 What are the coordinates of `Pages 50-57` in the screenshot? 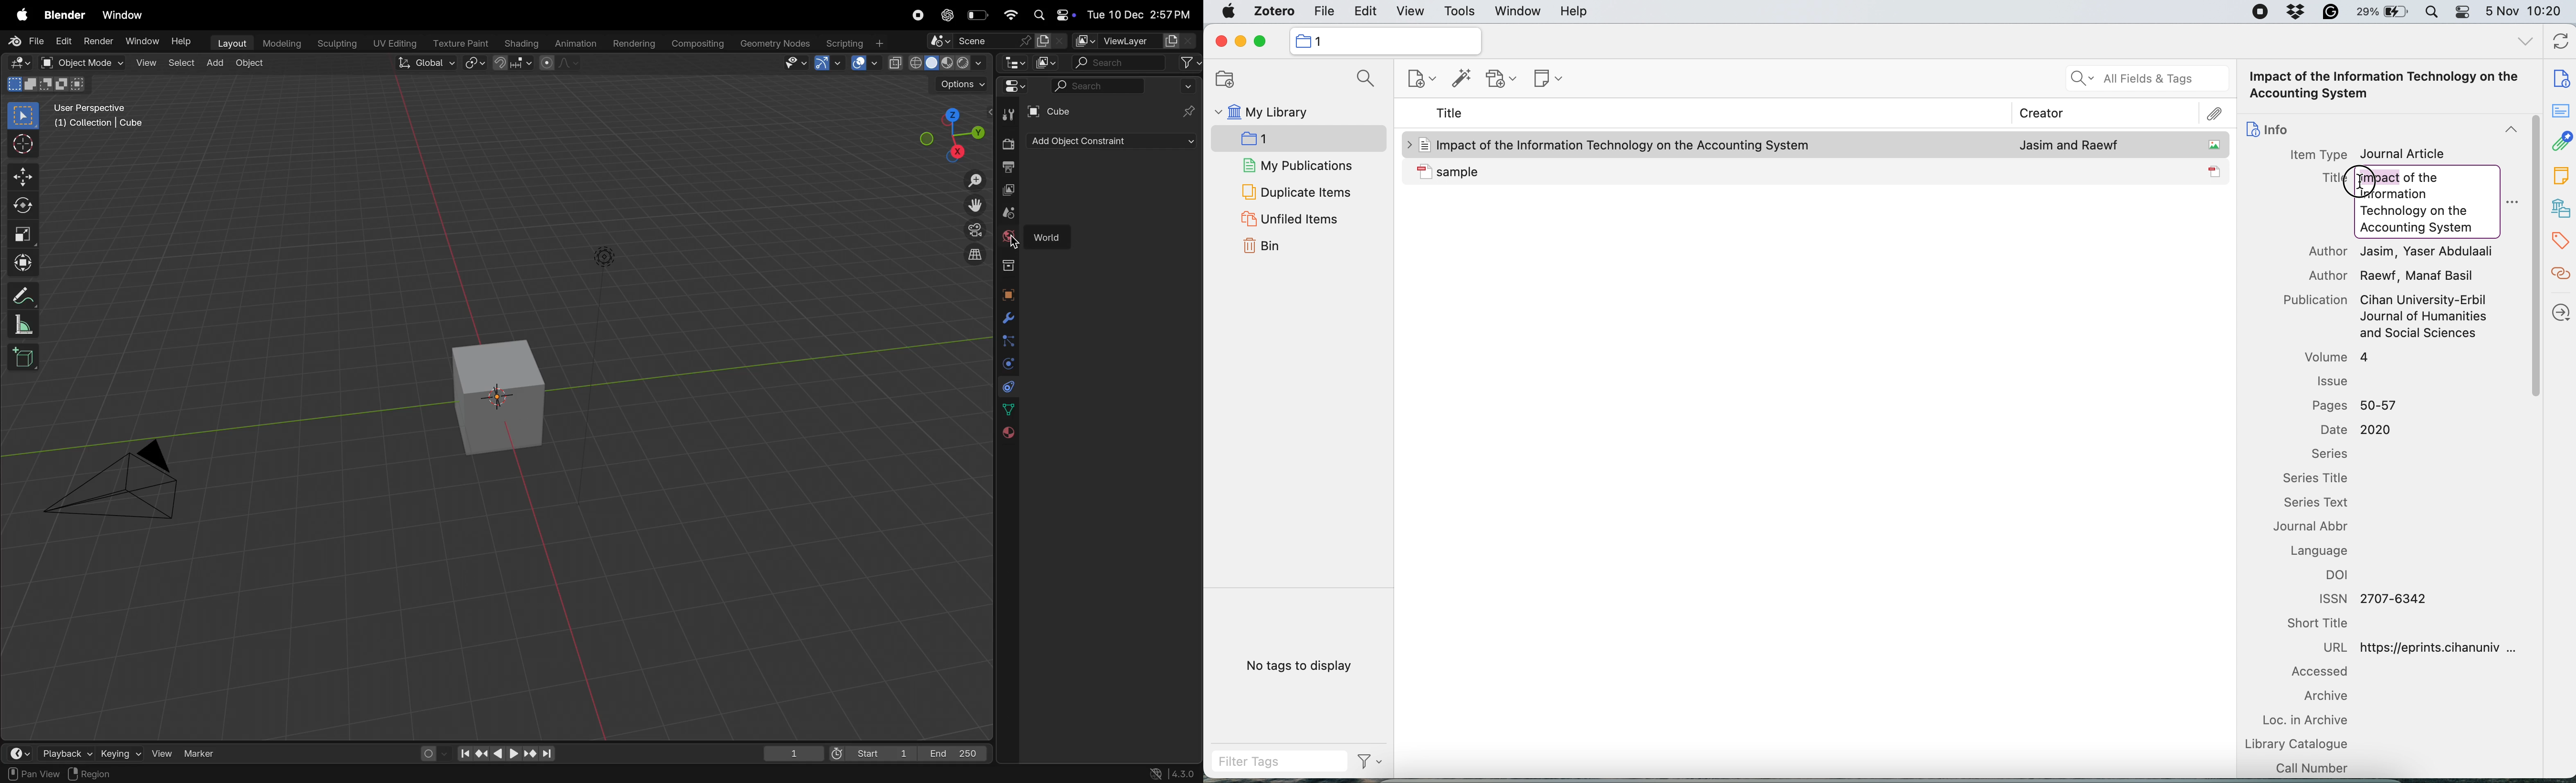 It's located at (2353, 406).